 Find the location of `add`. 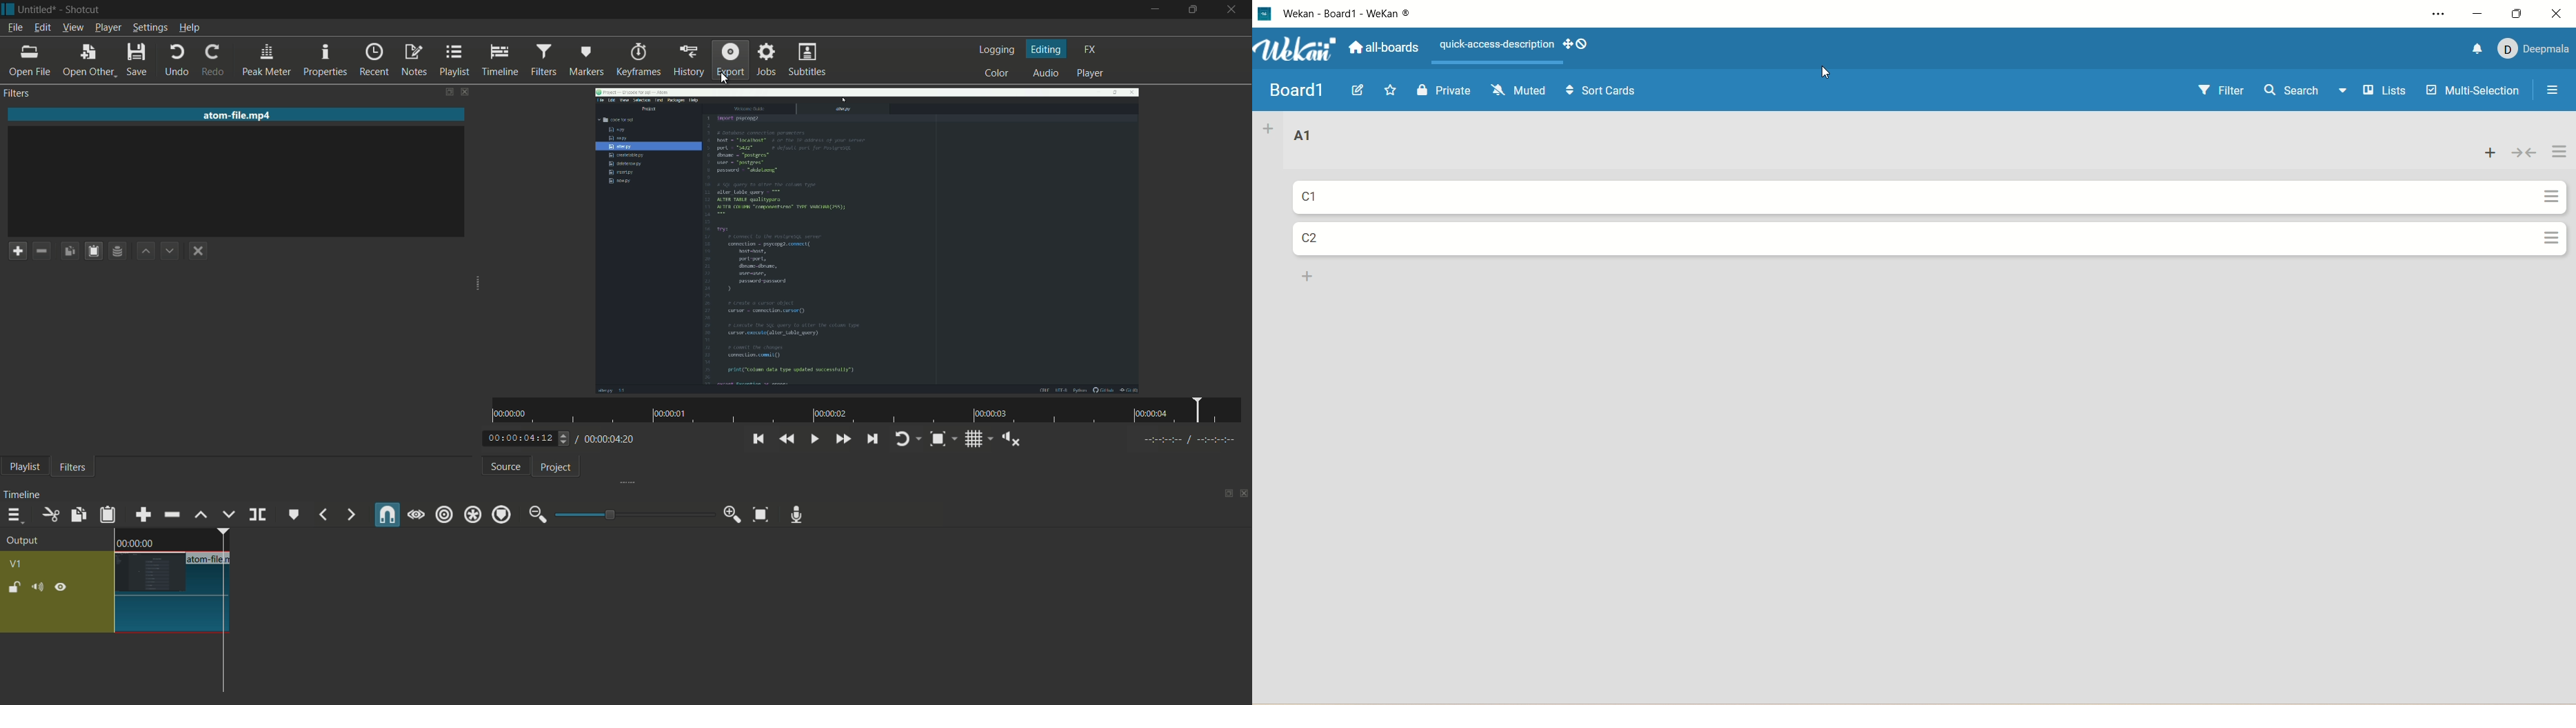

add is located at coordinates (1273, 129).